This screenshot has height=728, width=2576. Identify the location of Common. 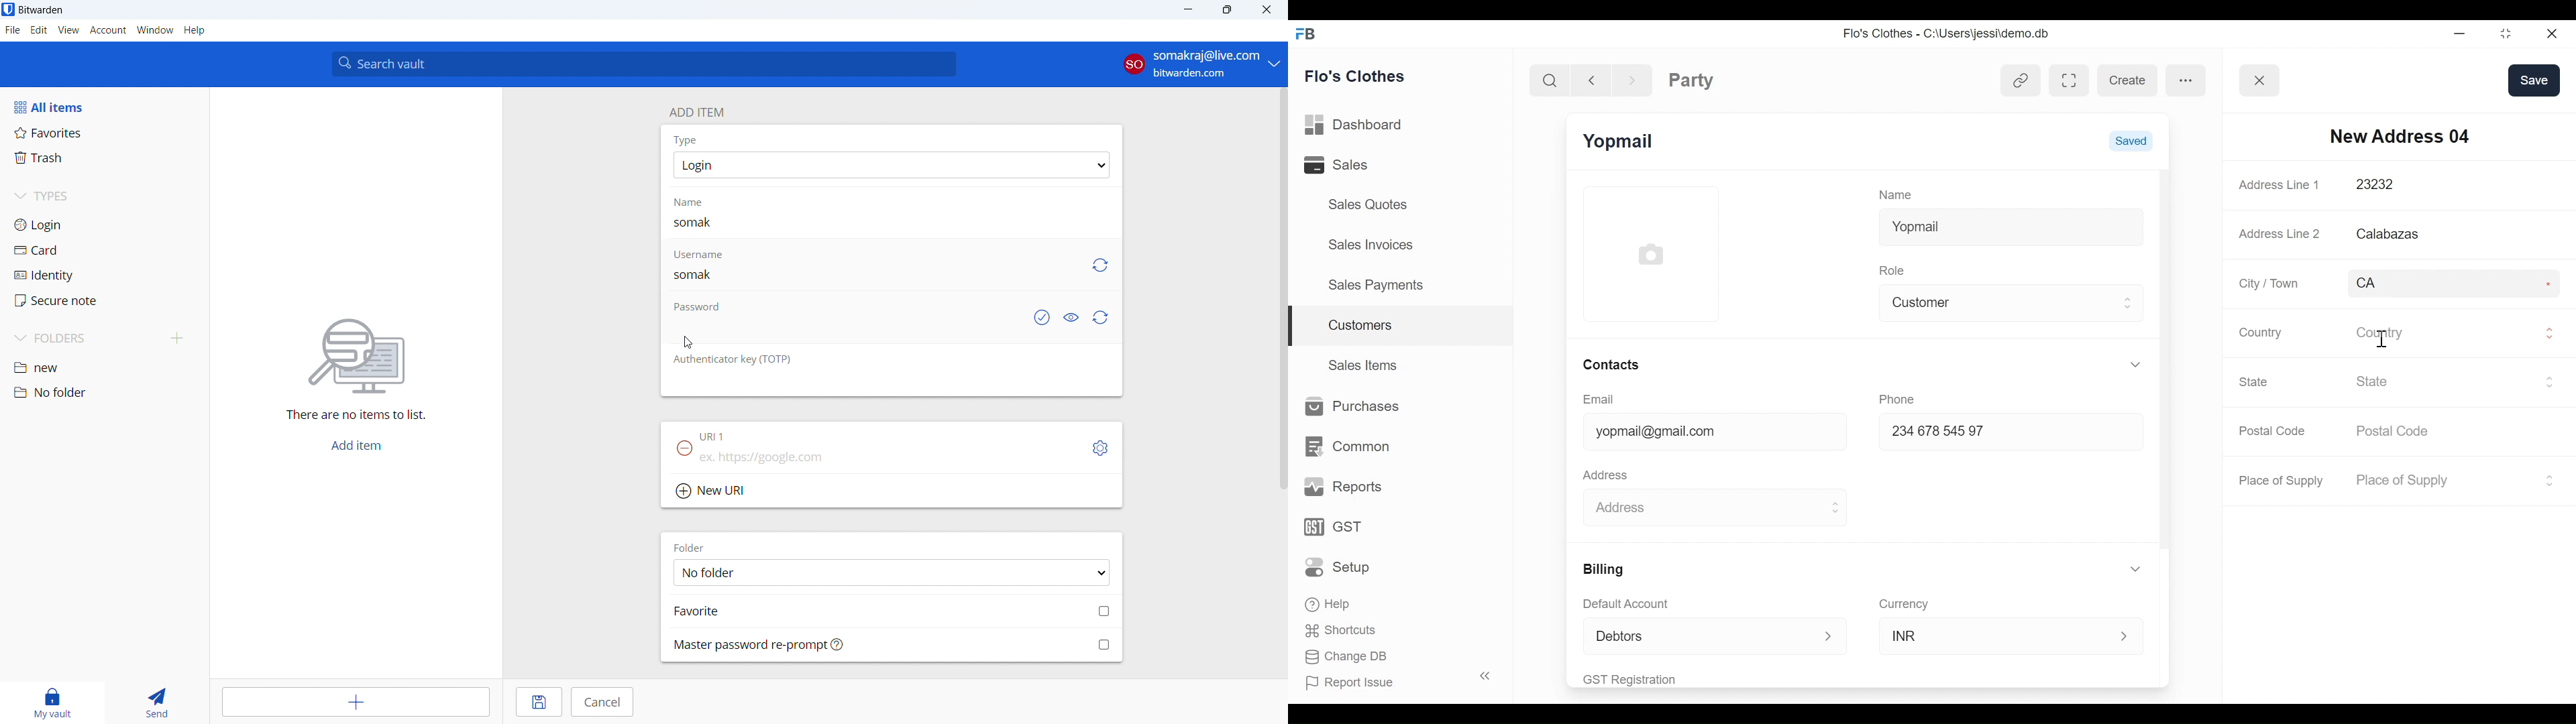
(1346, 446).